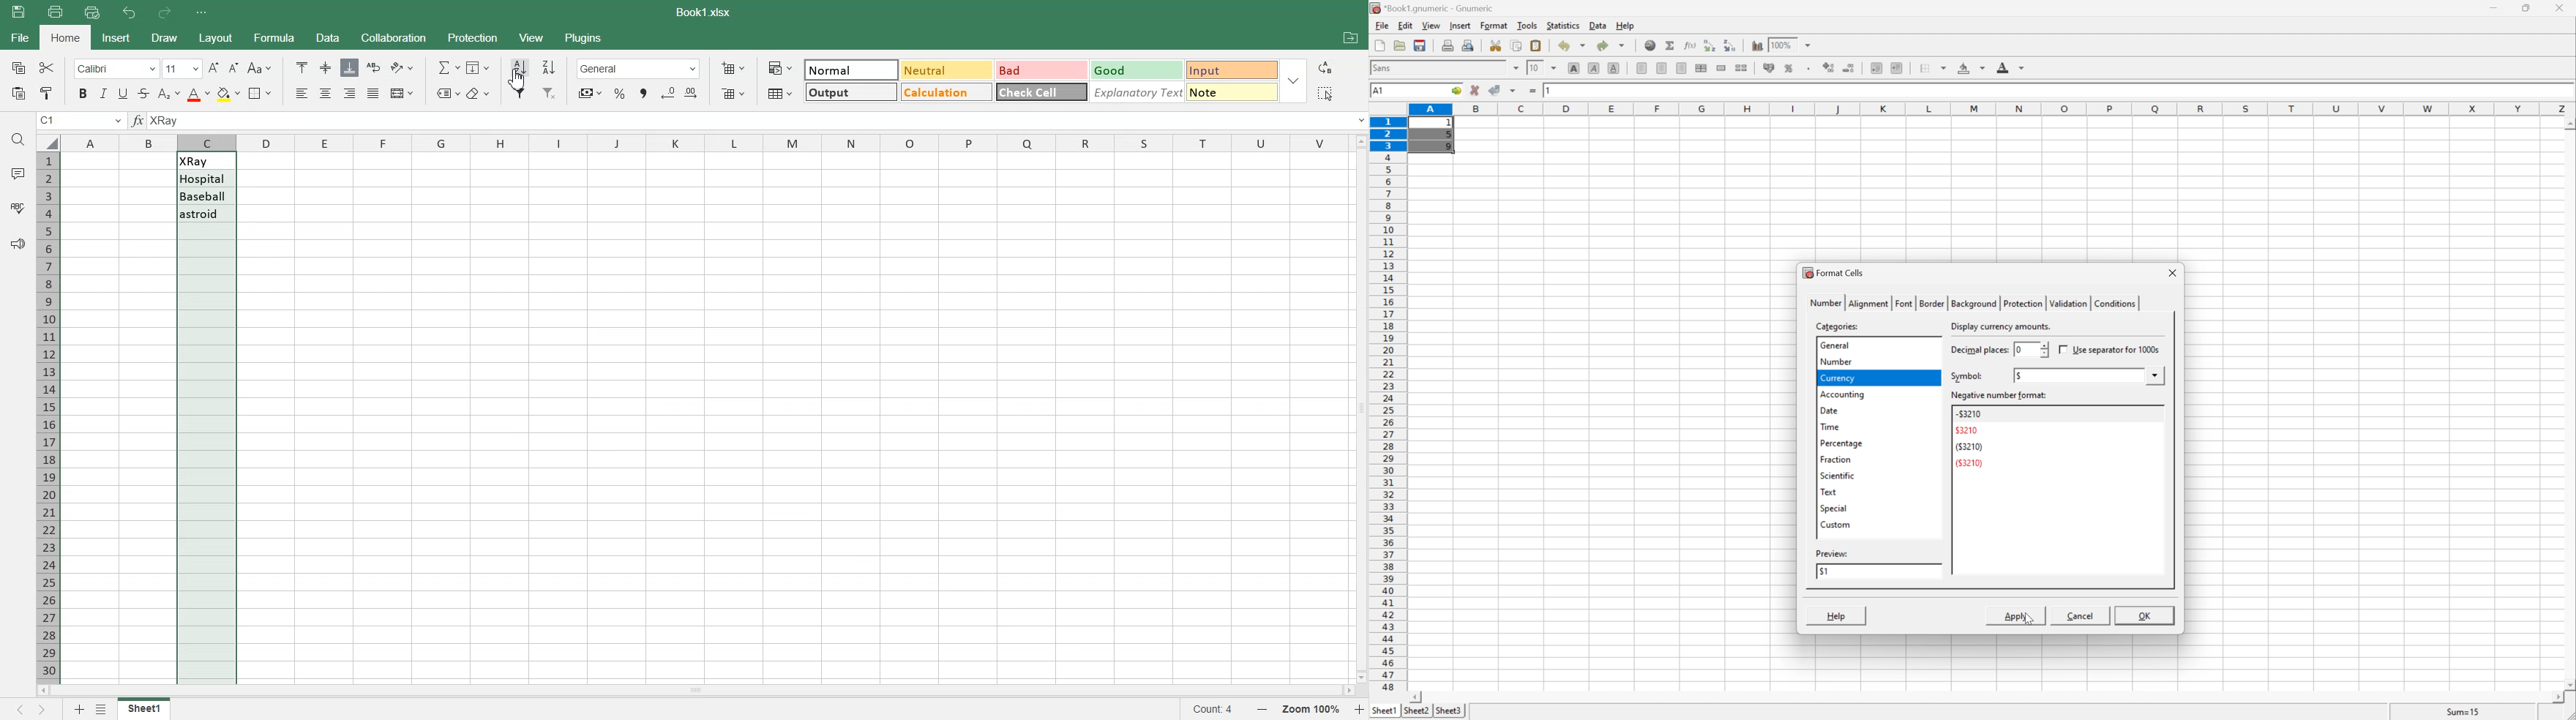 This screenshot has width=2576, height=728. Describe the element at coordinates (1234, 95) in the screenshot. I see `Note` at that location.